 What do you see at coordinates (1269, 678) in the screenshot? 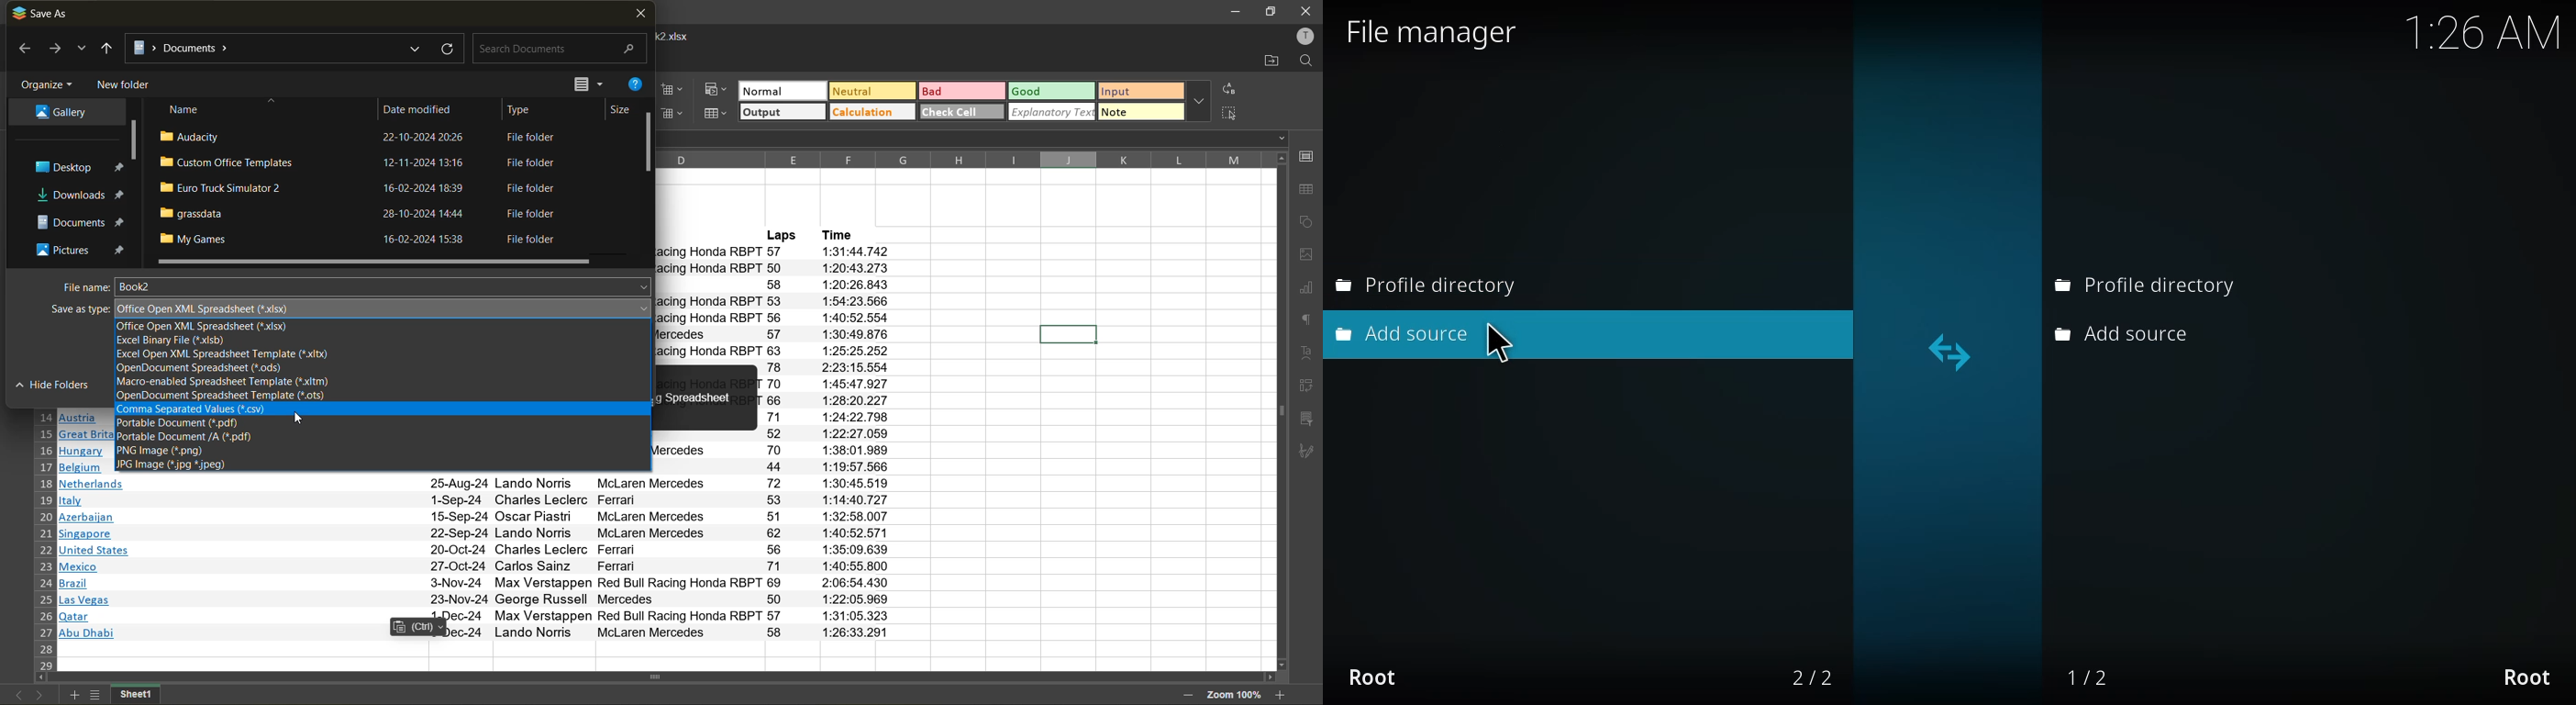
I see `move right` at bounding box center [1269, 678].